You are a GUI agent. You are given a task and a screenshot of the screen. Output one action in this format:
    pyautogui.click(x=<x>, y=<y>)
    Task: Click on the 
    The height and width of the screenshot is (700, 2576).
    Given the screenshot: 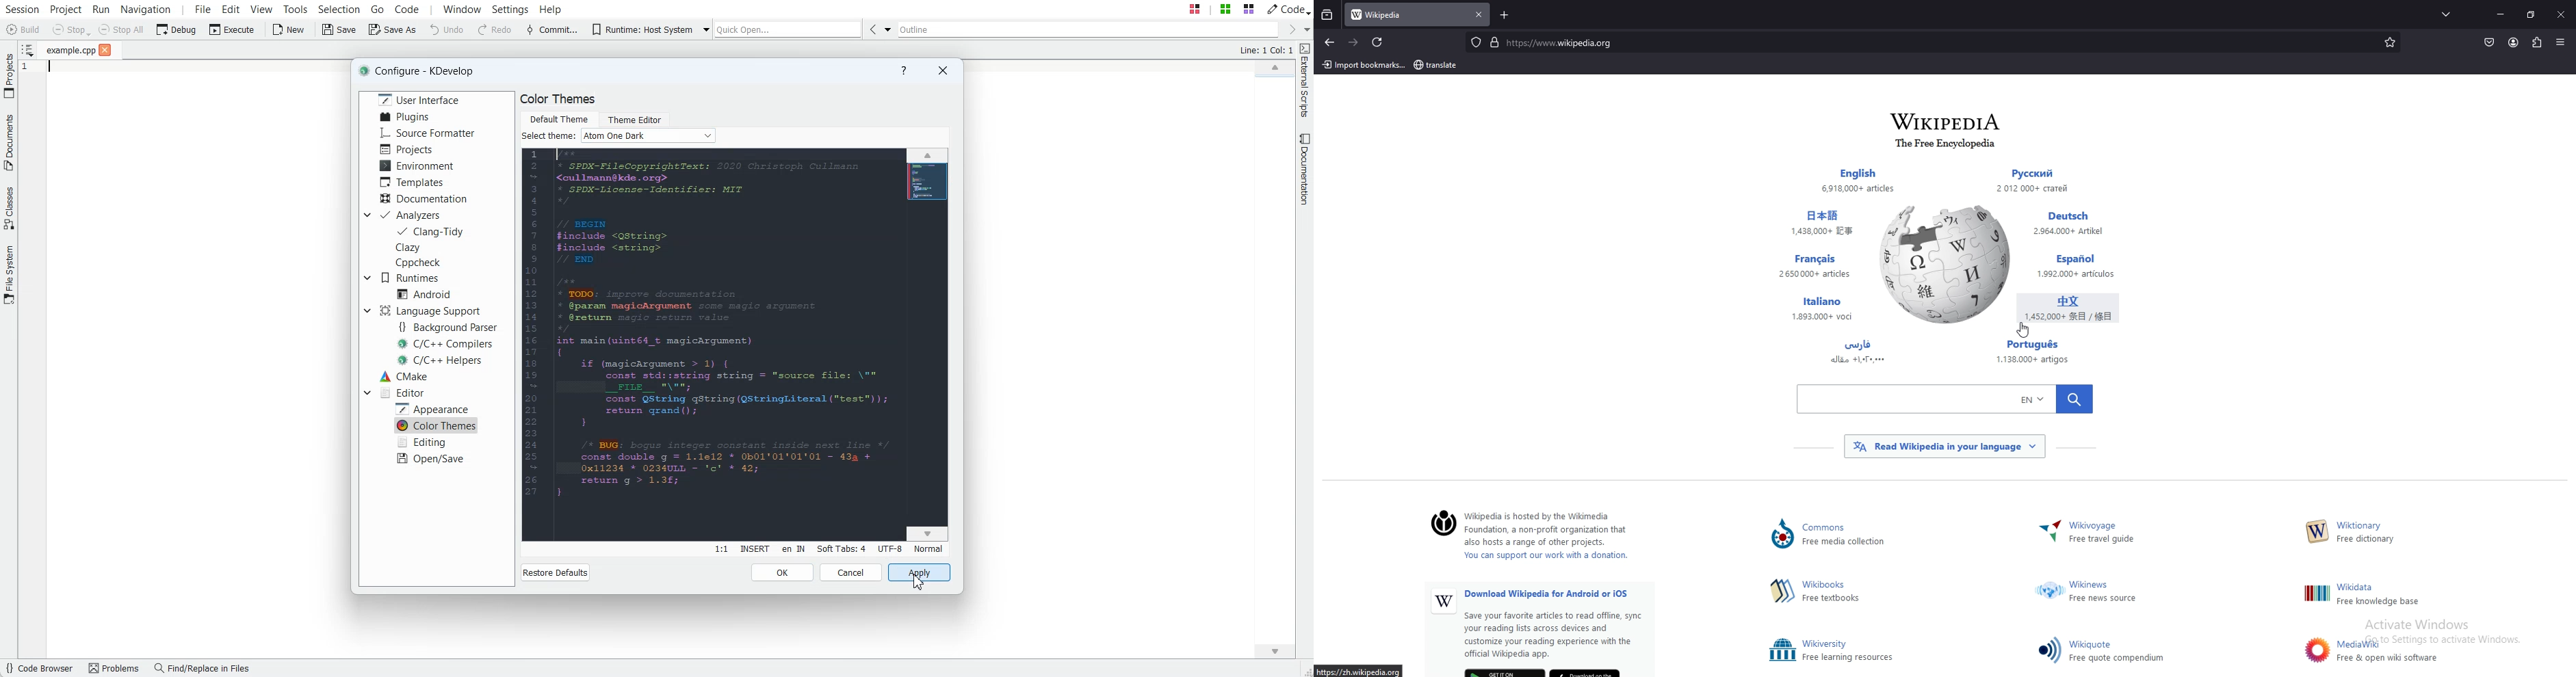 What is the action you would take?
    pyautogui.click(x=1781, y=590)
    